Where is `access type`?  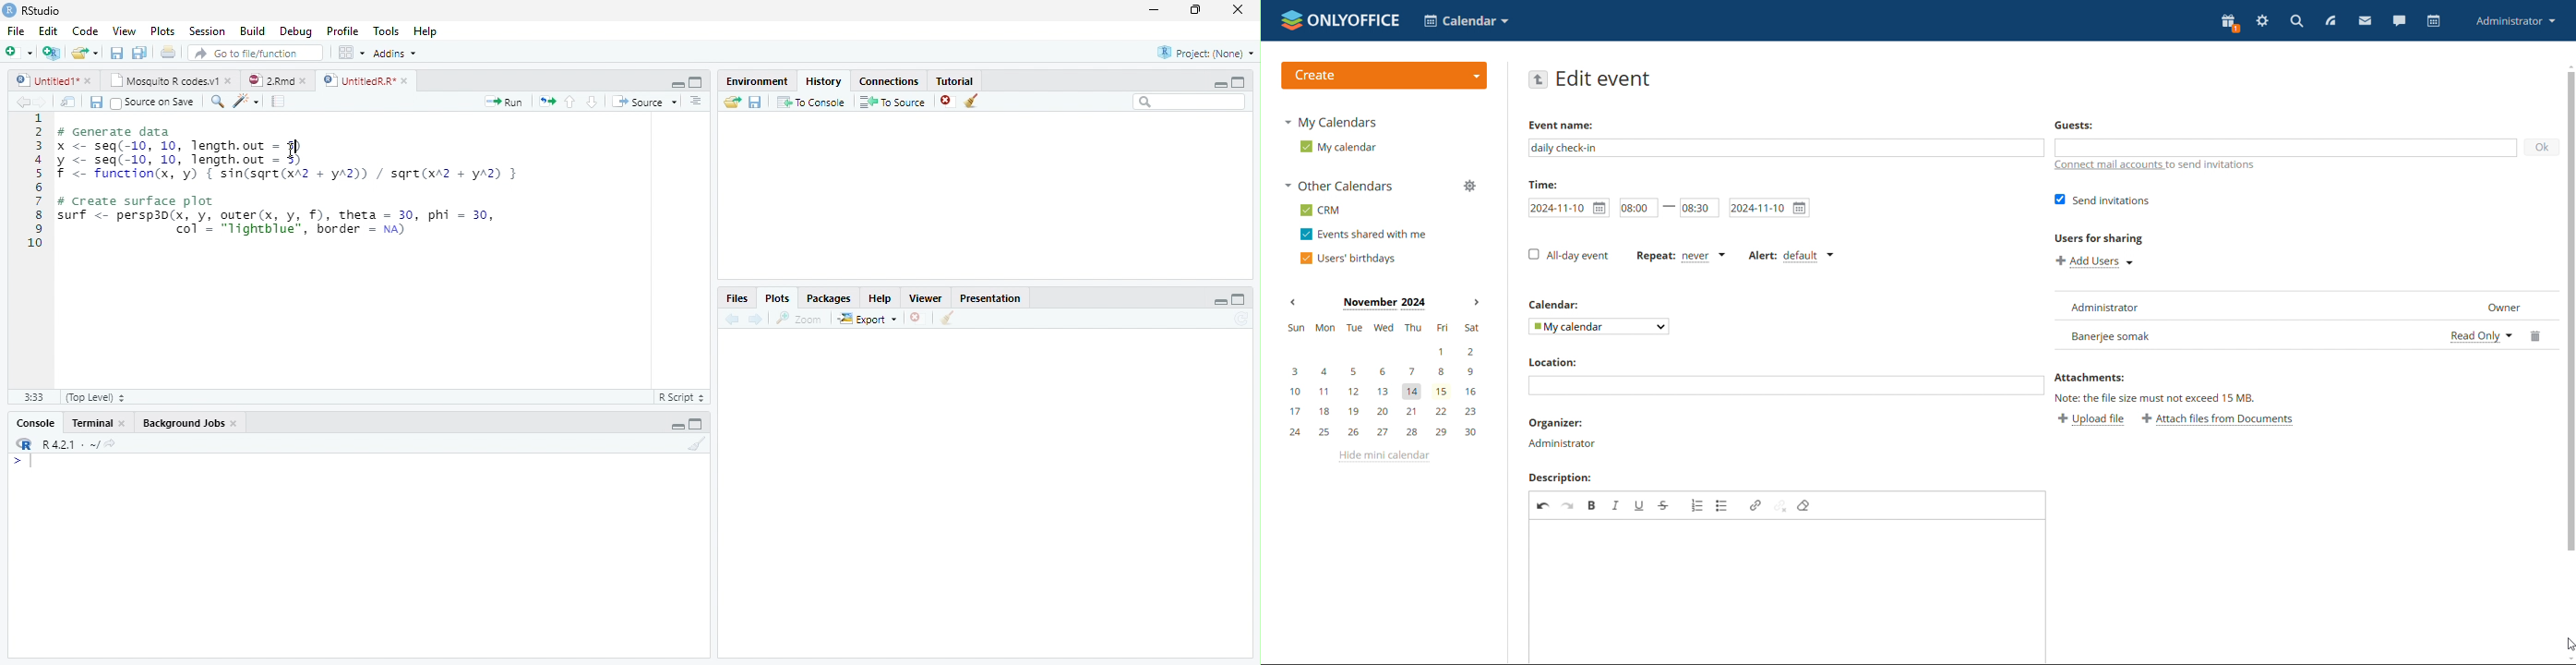 access type is located at coordinates (2482, 336).